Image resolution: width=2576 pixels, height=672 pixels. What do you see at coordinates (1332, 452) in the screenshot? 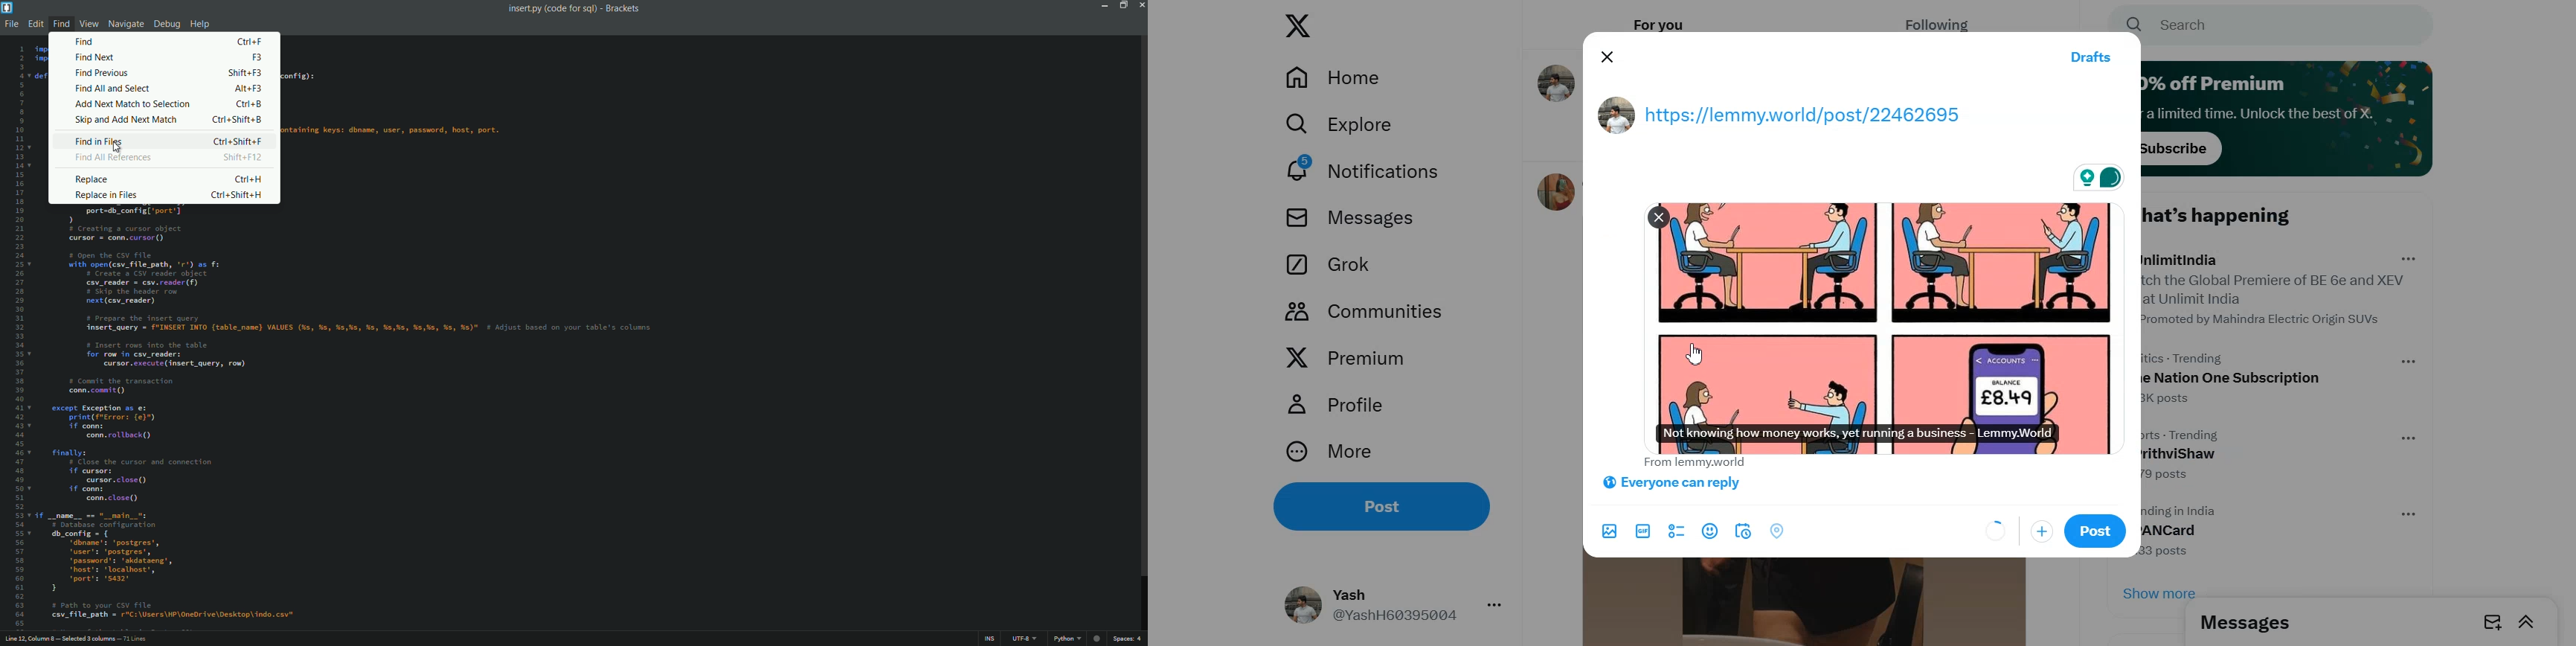
I see `more info` at bounding box center [1332, 452].